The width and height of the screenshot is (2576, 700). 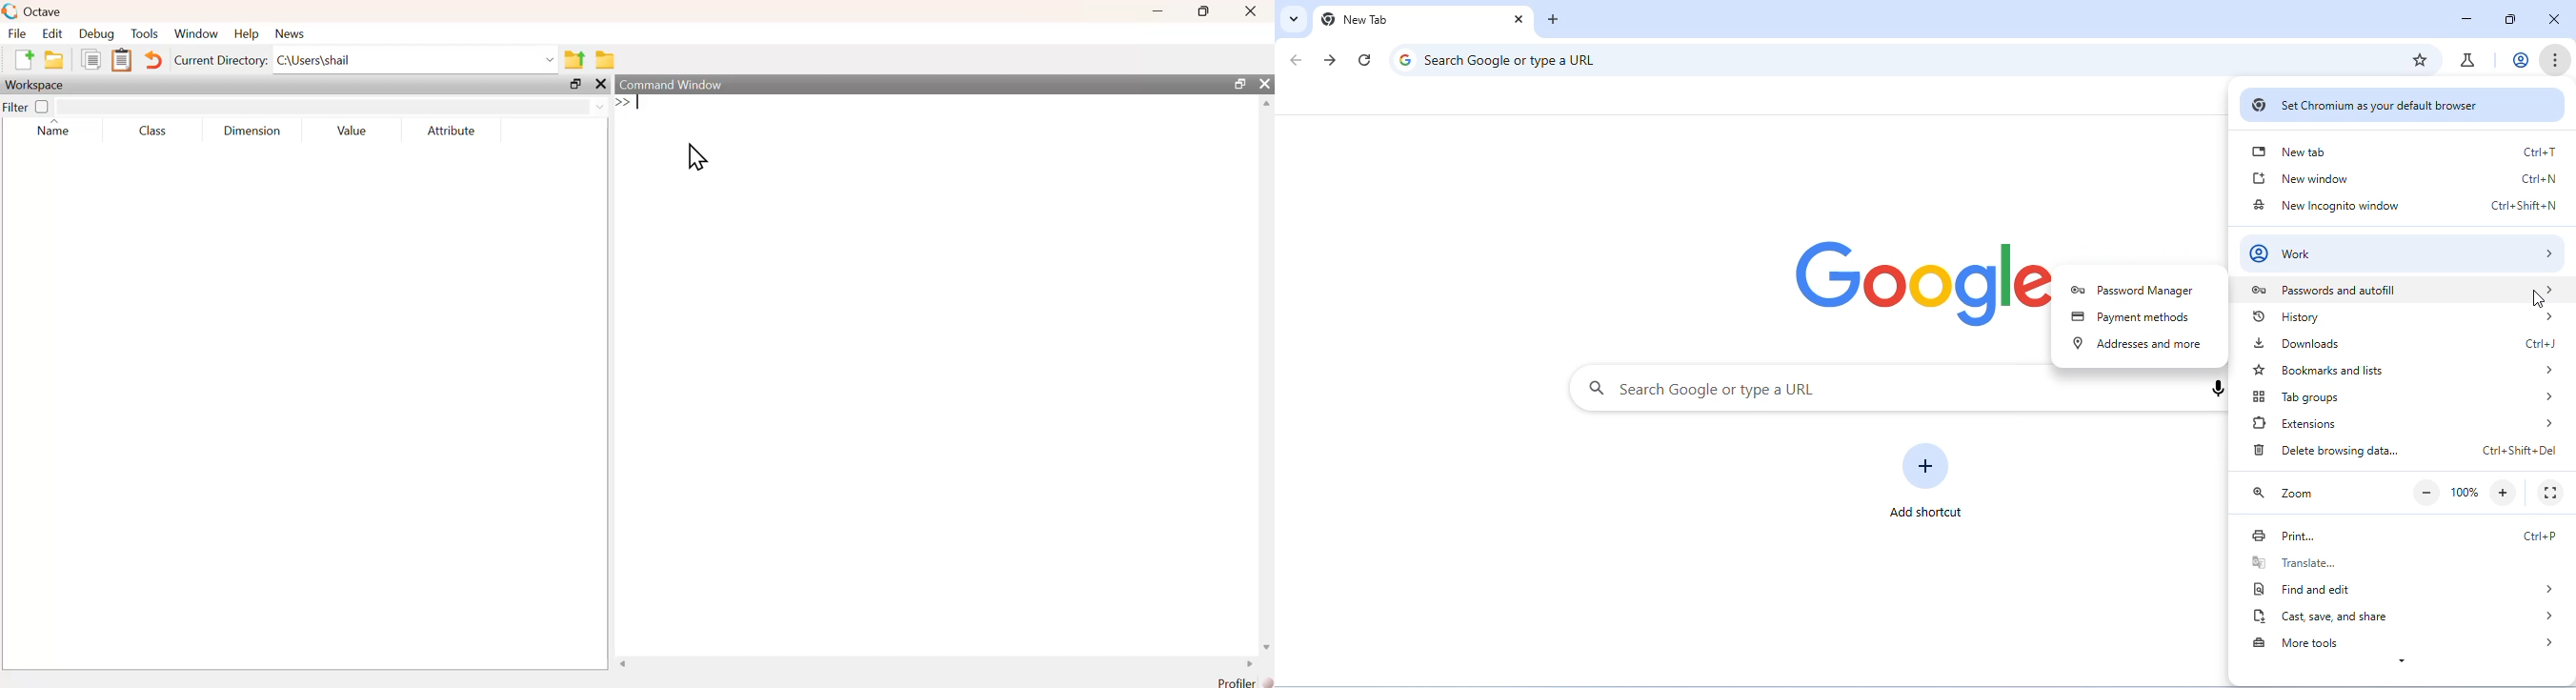 I want to click on add bookmark, so click(x=2422, y=58).